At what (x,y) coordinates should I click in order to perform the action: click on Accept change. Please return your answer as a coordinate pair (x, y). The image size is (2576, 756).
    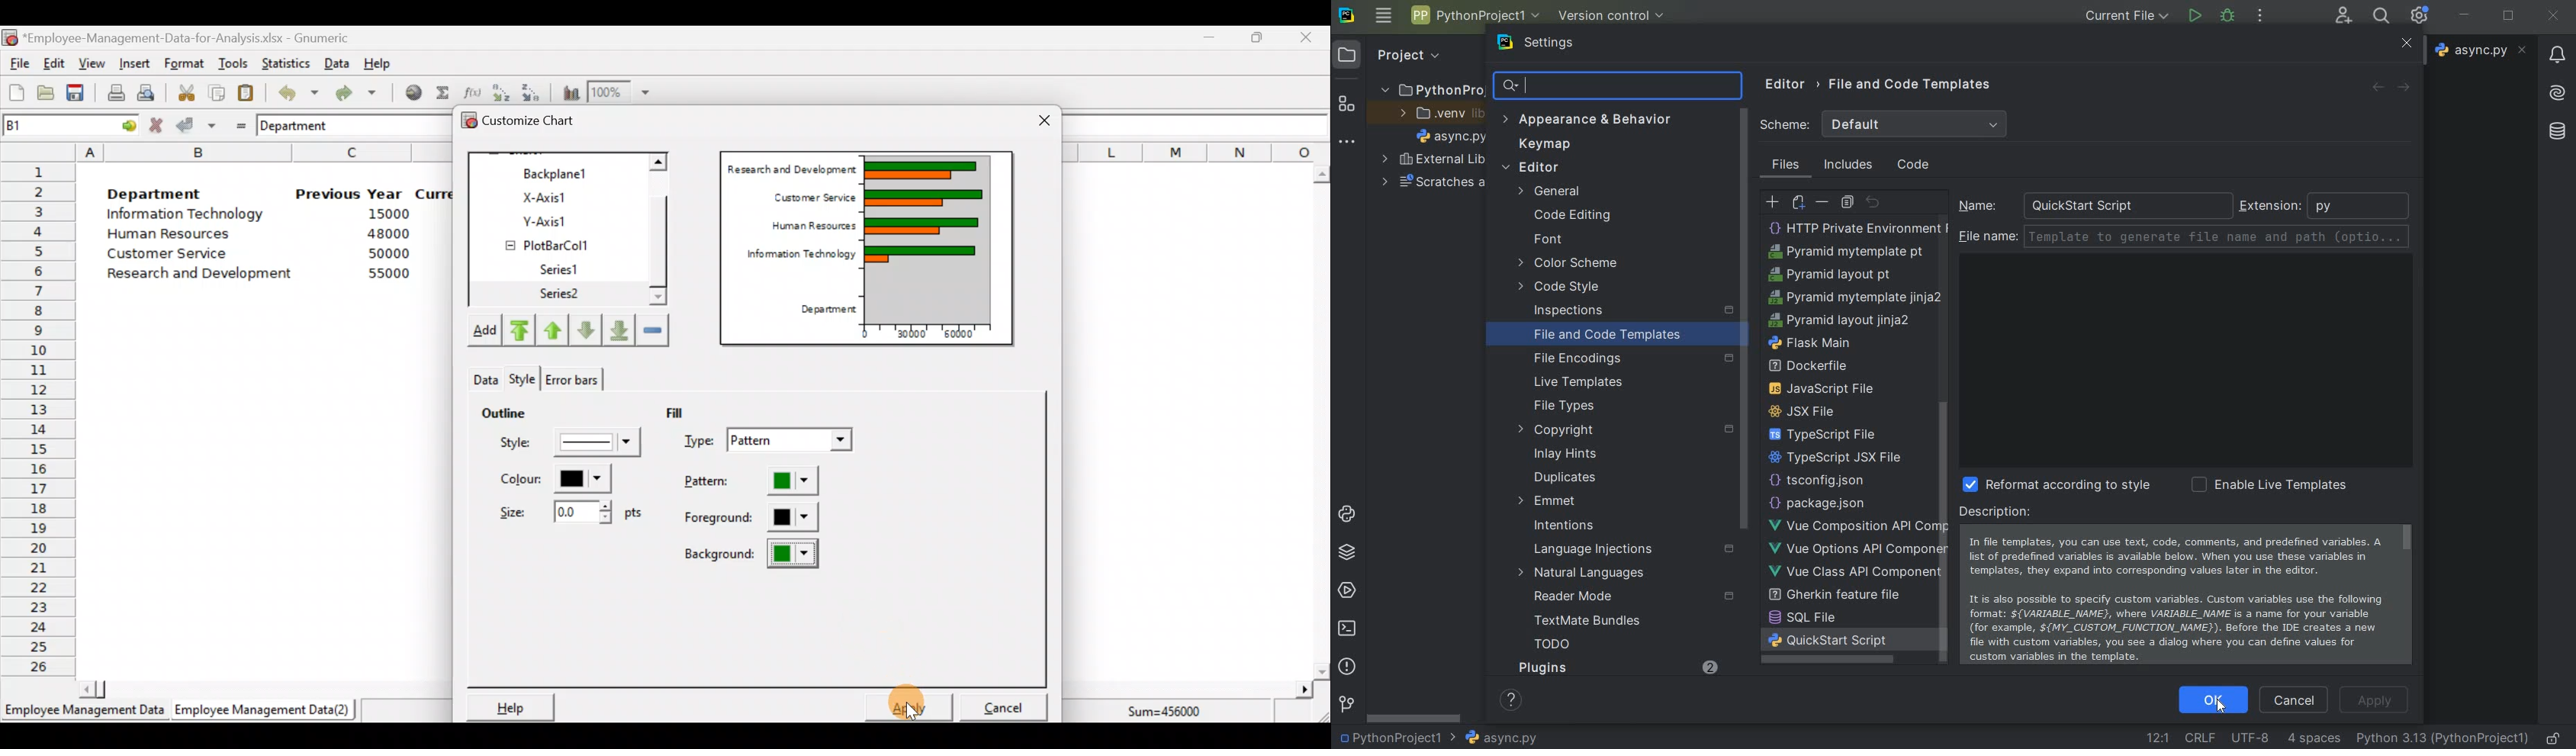
    Looking at the image, I should click on (196, 124).